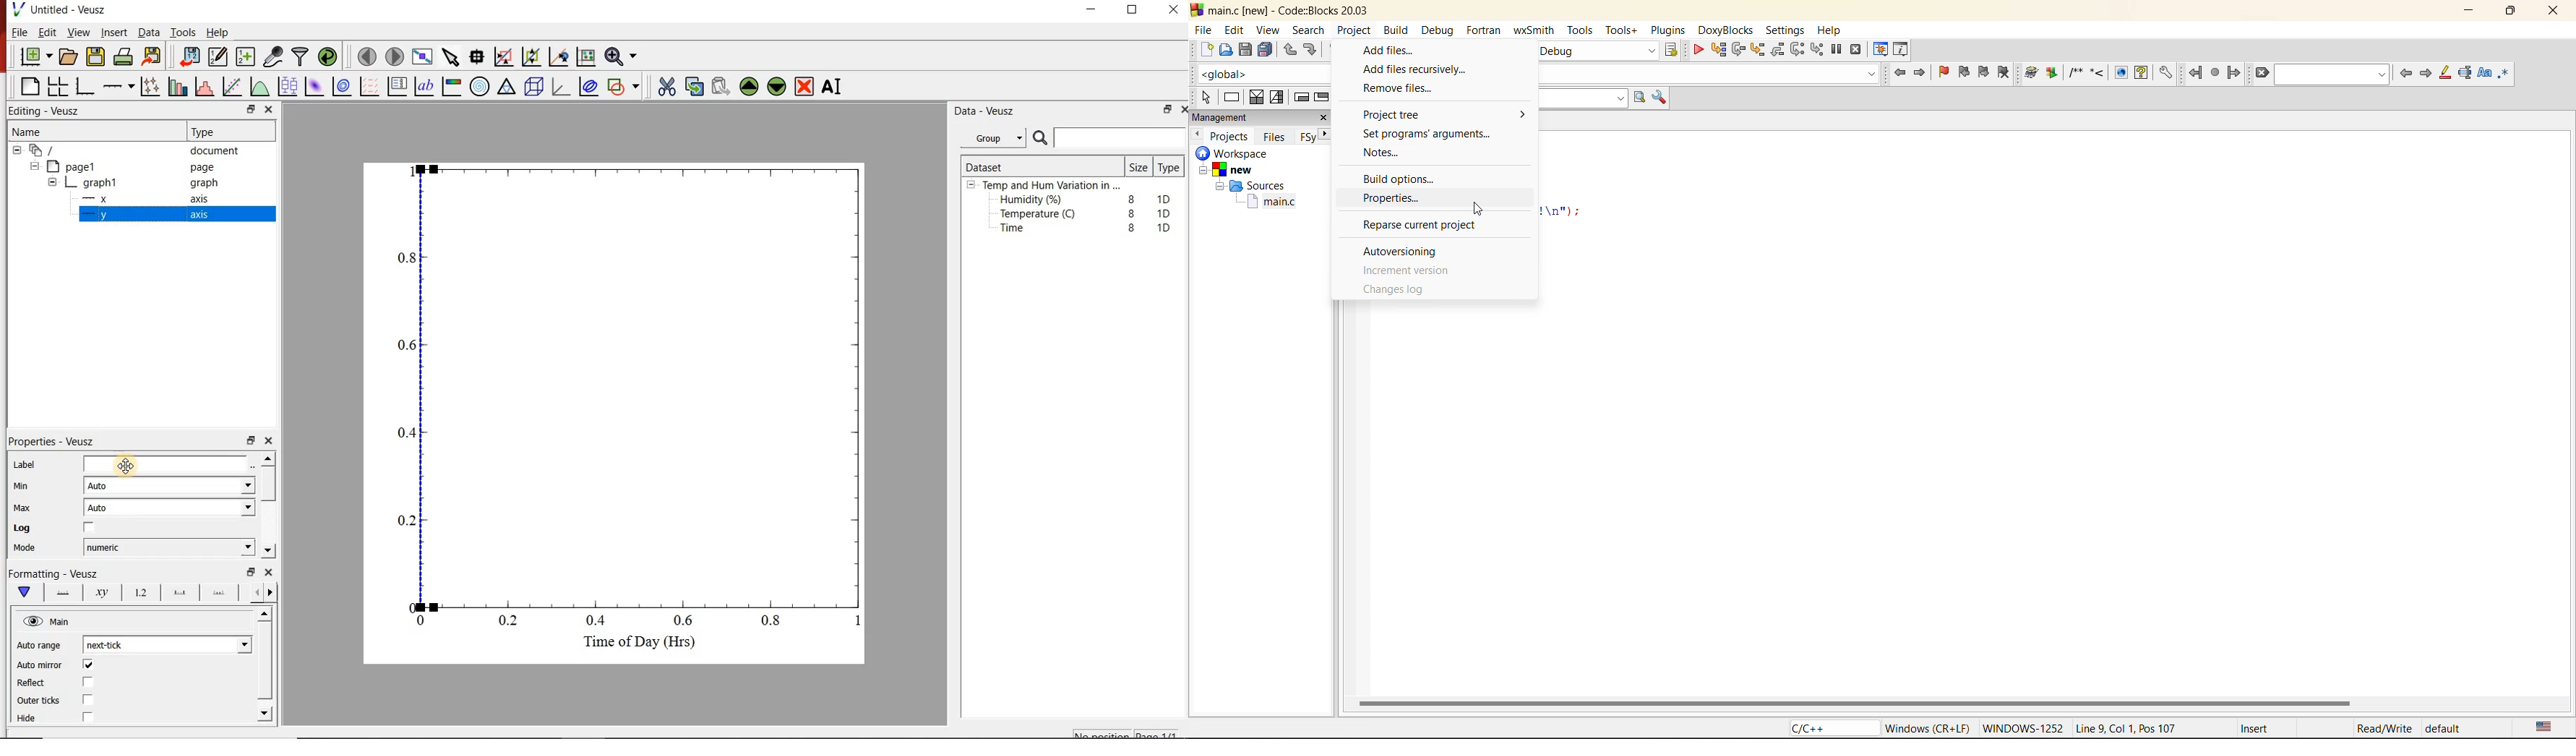 This screenshot has height=756, width=2576. What do you see at coordinates (1880, 50) in the screenshot?
I see `debugging windows` at bounding box center [1880, 50].